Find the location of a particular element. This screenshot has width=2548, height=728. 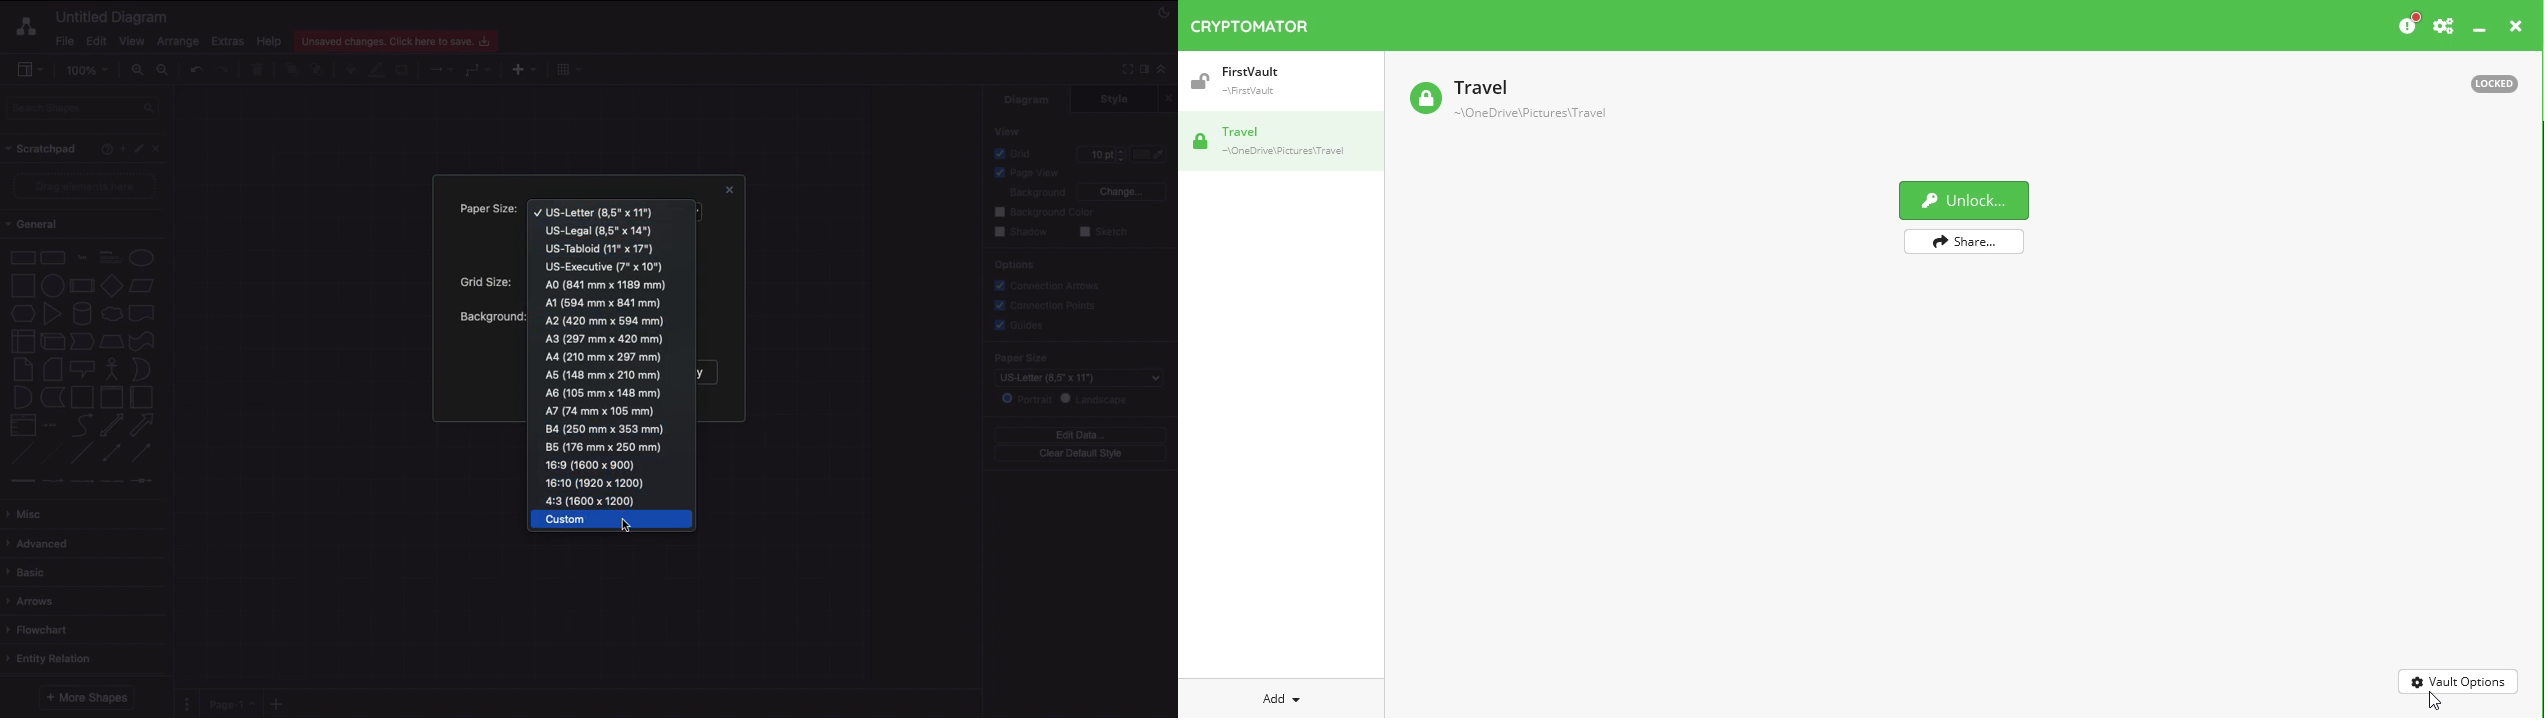

Note is located at coordinates (21, 370).